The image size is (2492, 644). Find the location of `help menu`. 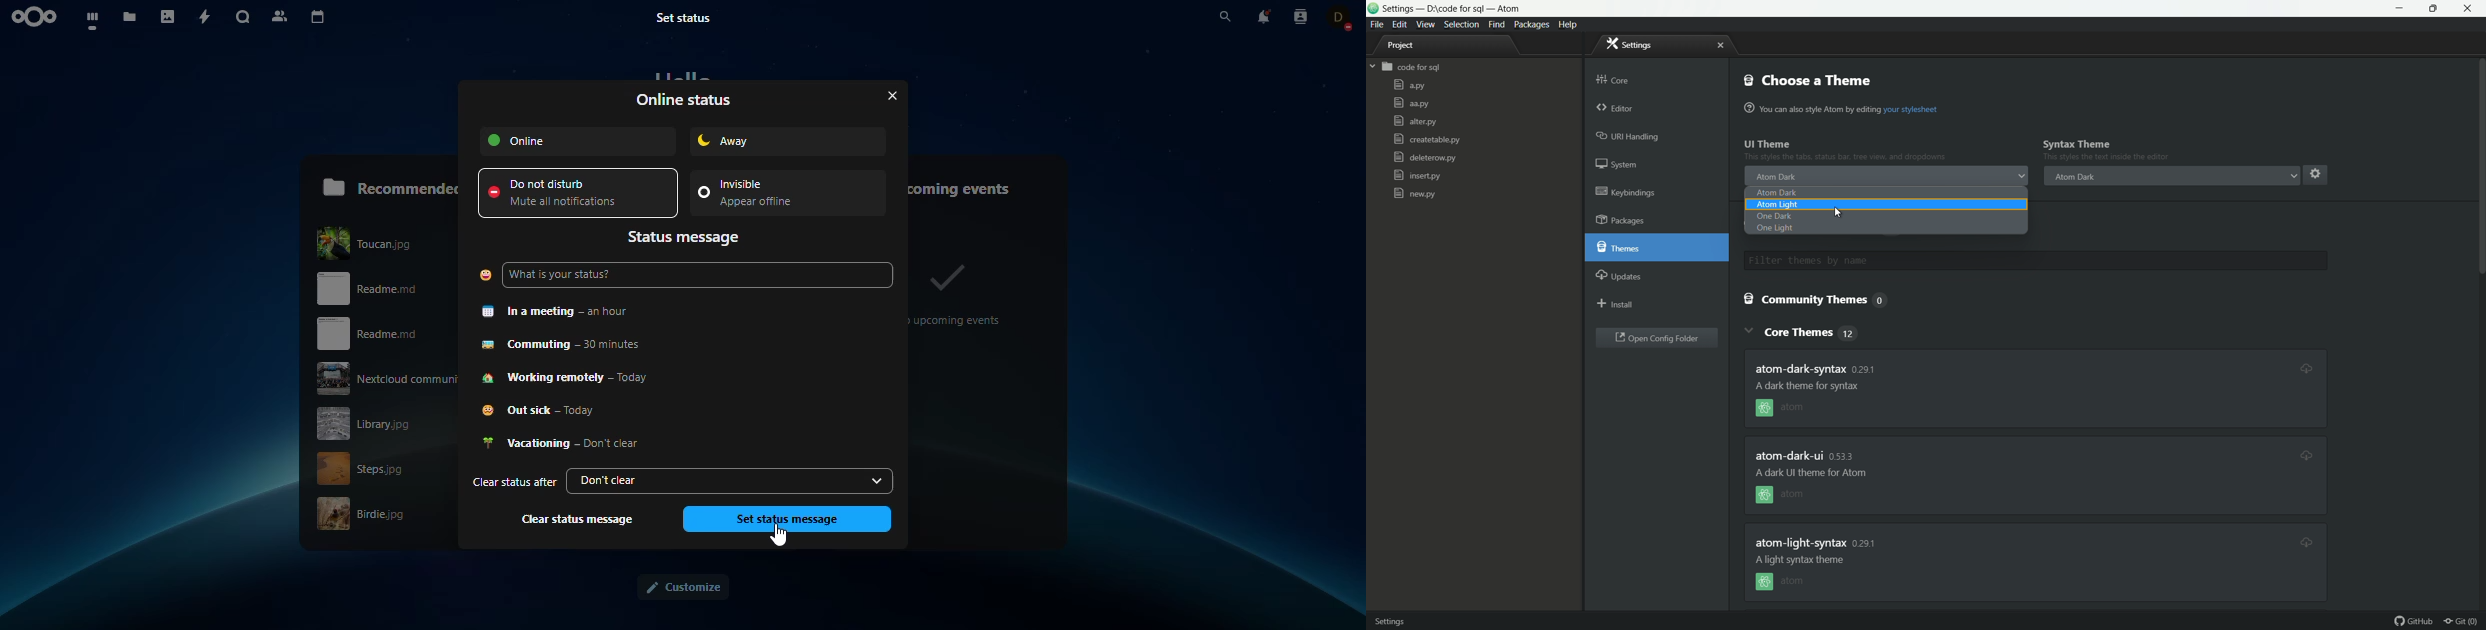

help menu is located at coordinates (1570, 24).